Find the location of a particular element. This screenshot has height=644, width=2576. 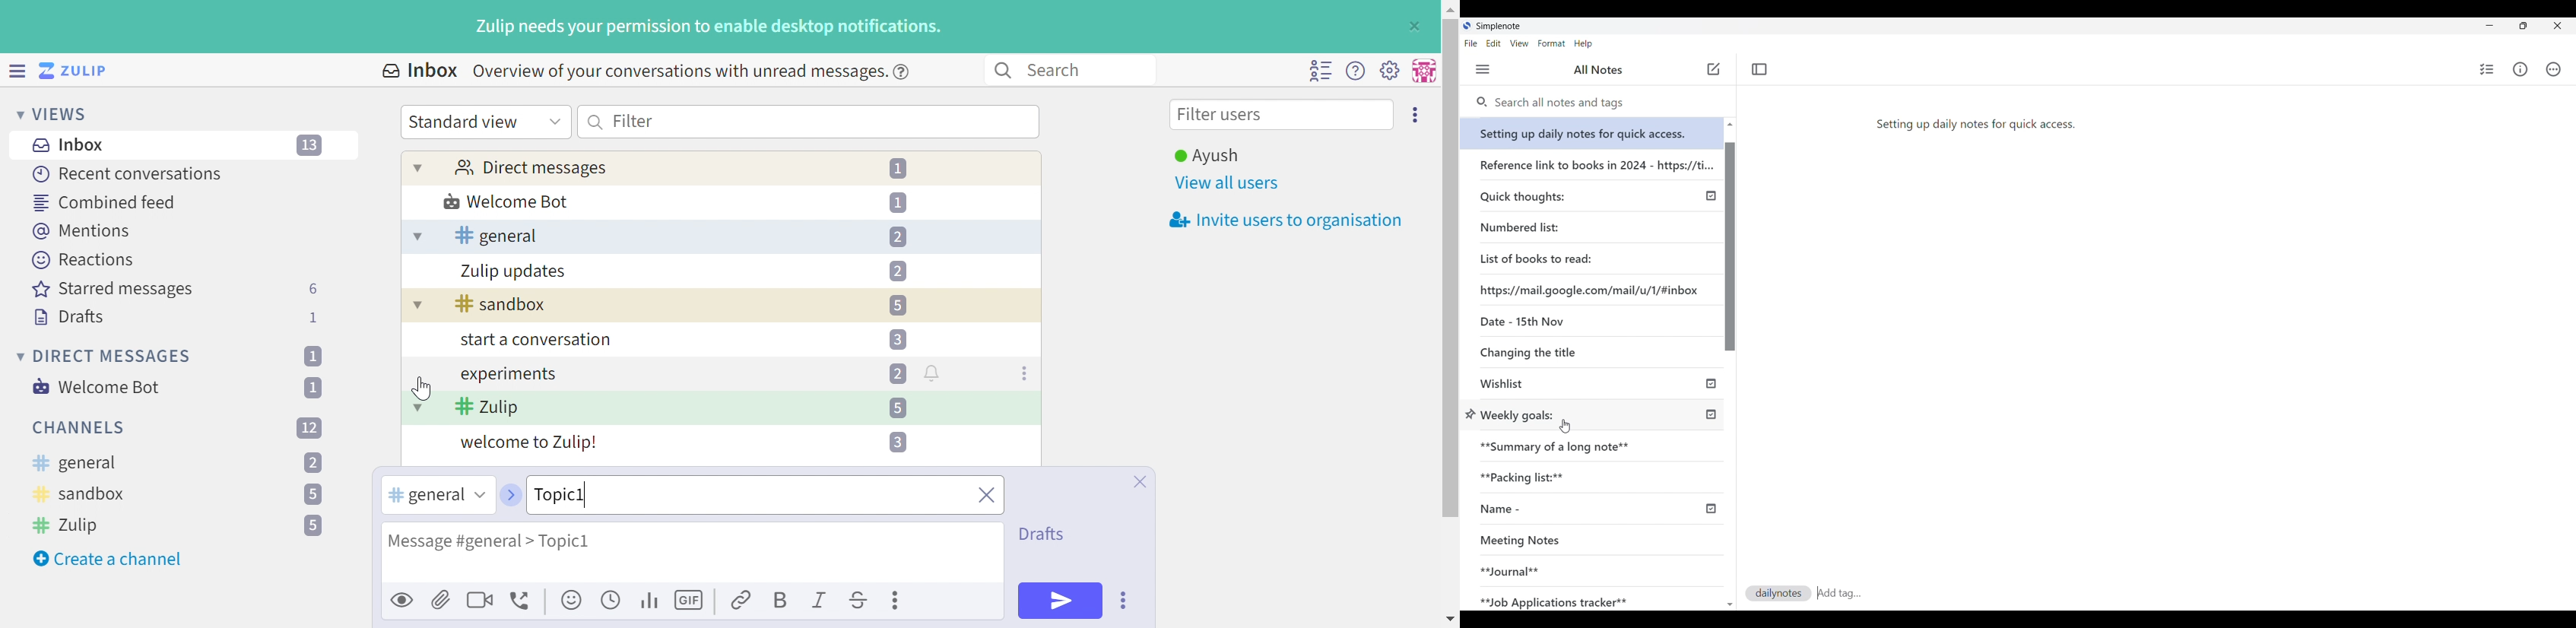

More is located at coordinates (898, 600).